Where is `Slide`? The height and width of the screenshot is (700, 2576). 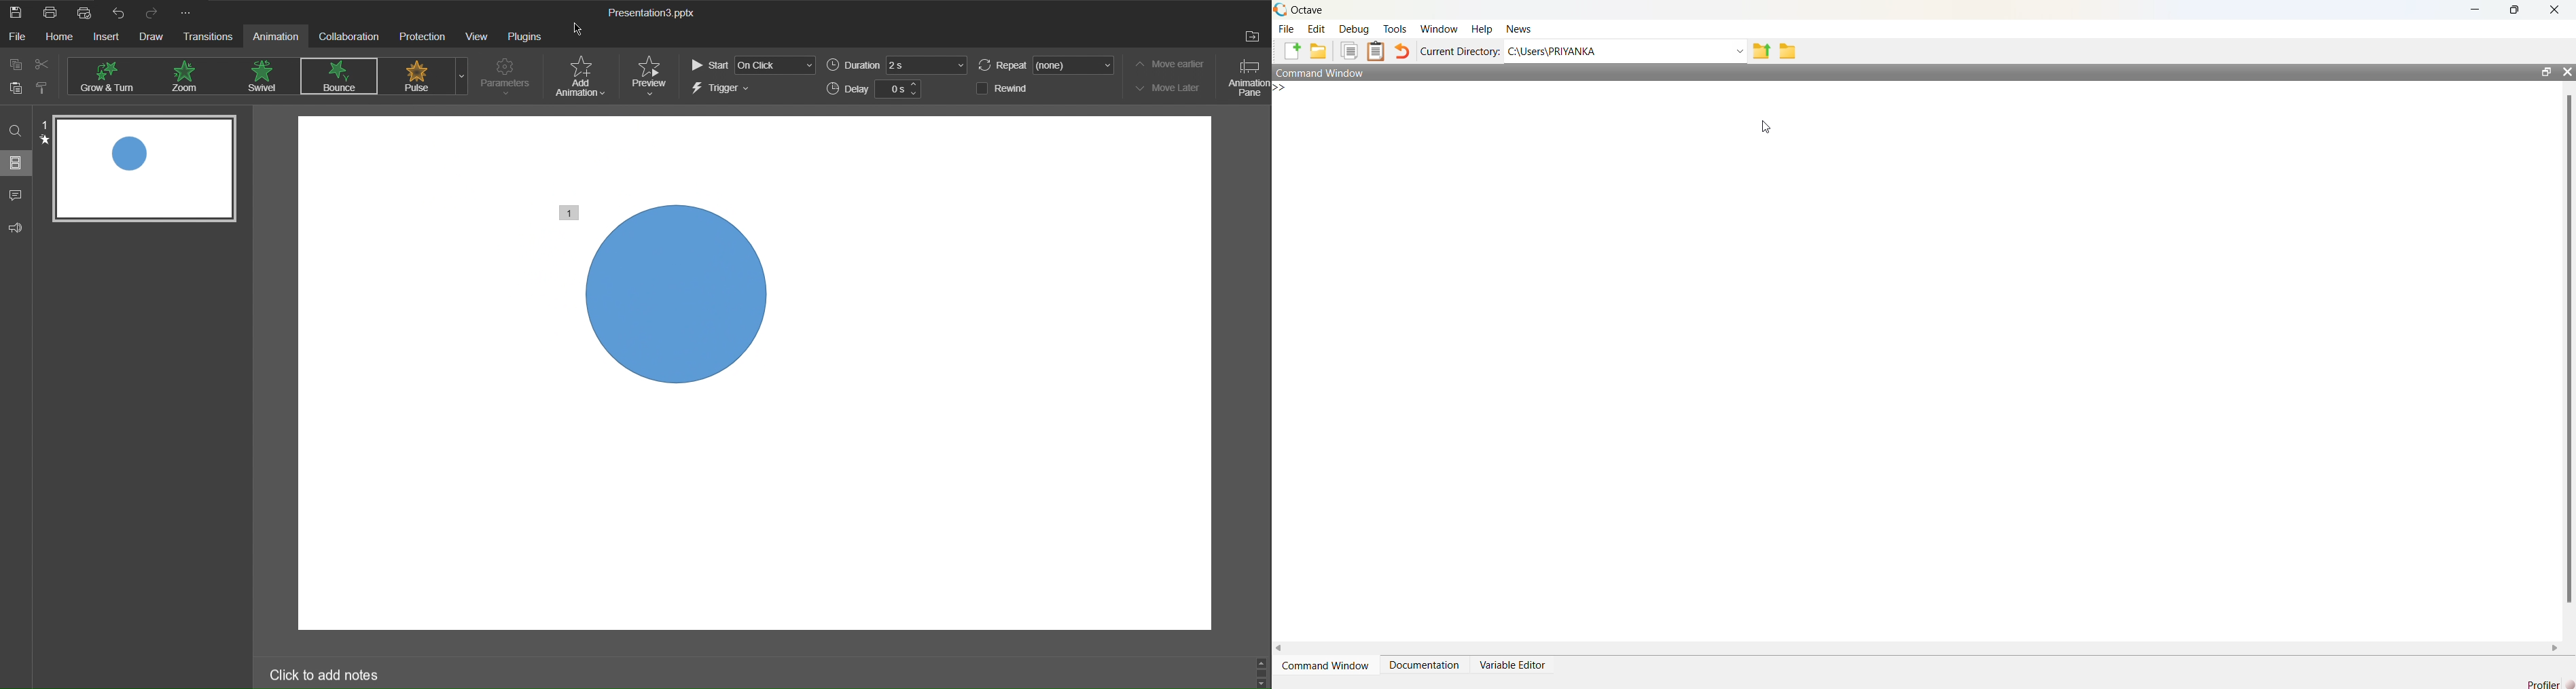
Slide is located at coordinates (17, 164).